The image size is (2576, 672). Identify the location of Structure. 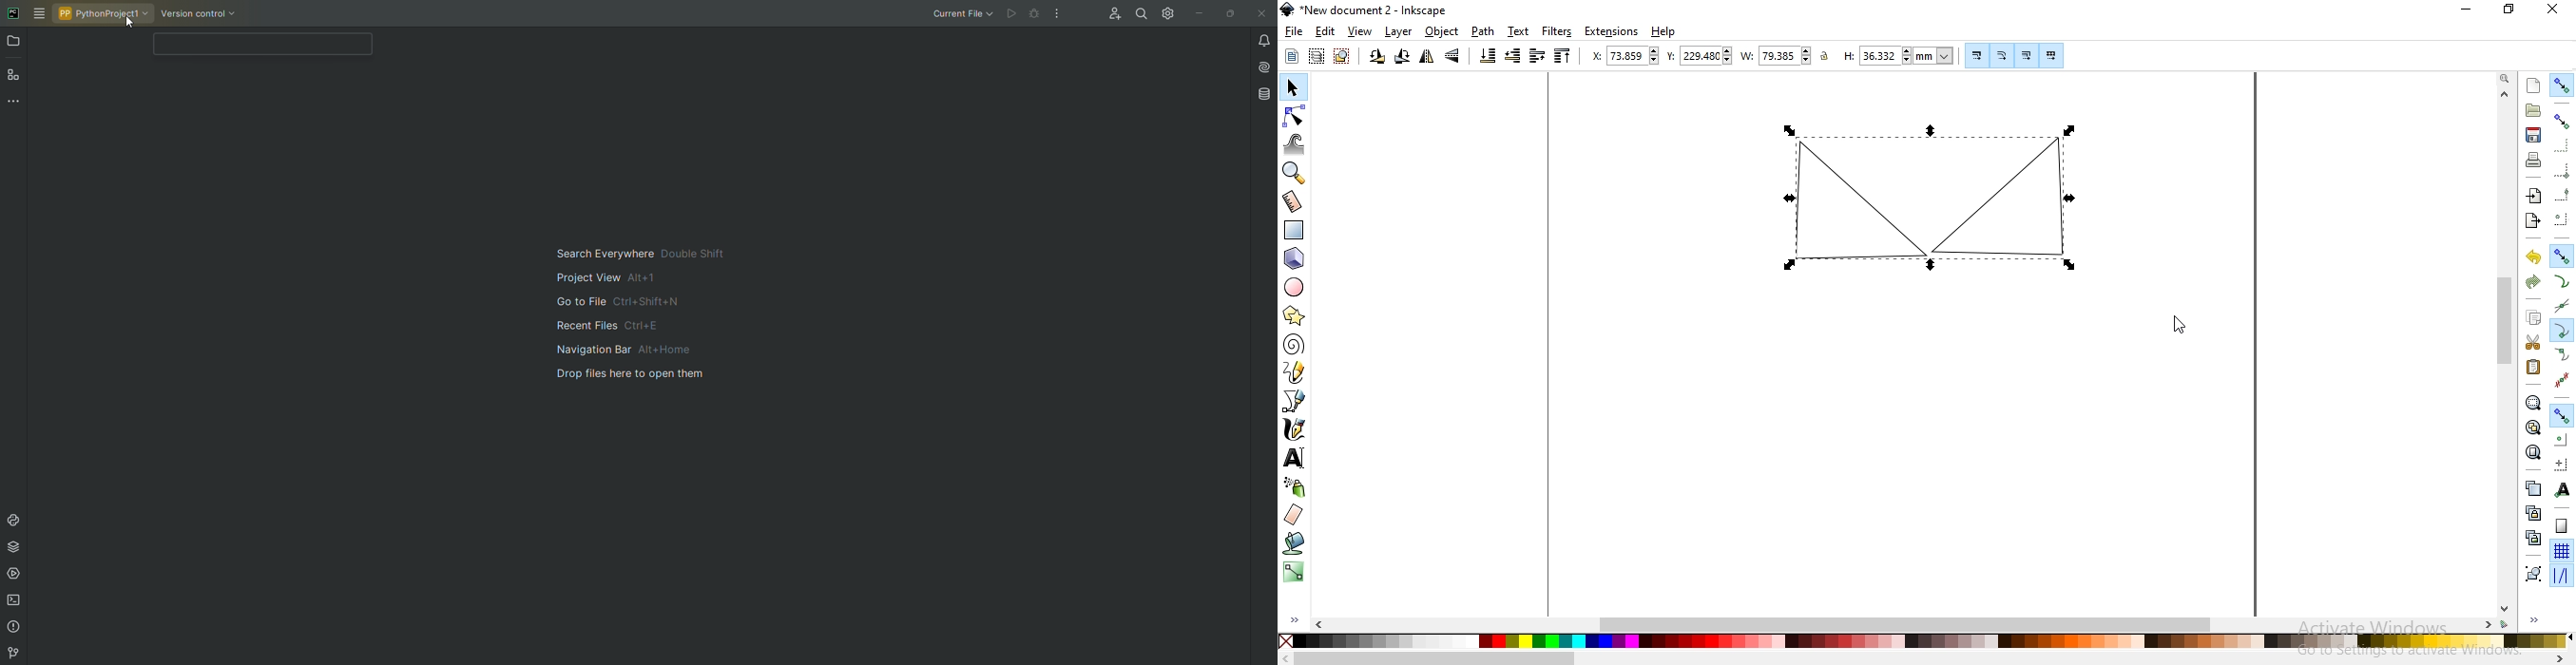
(15, 76).